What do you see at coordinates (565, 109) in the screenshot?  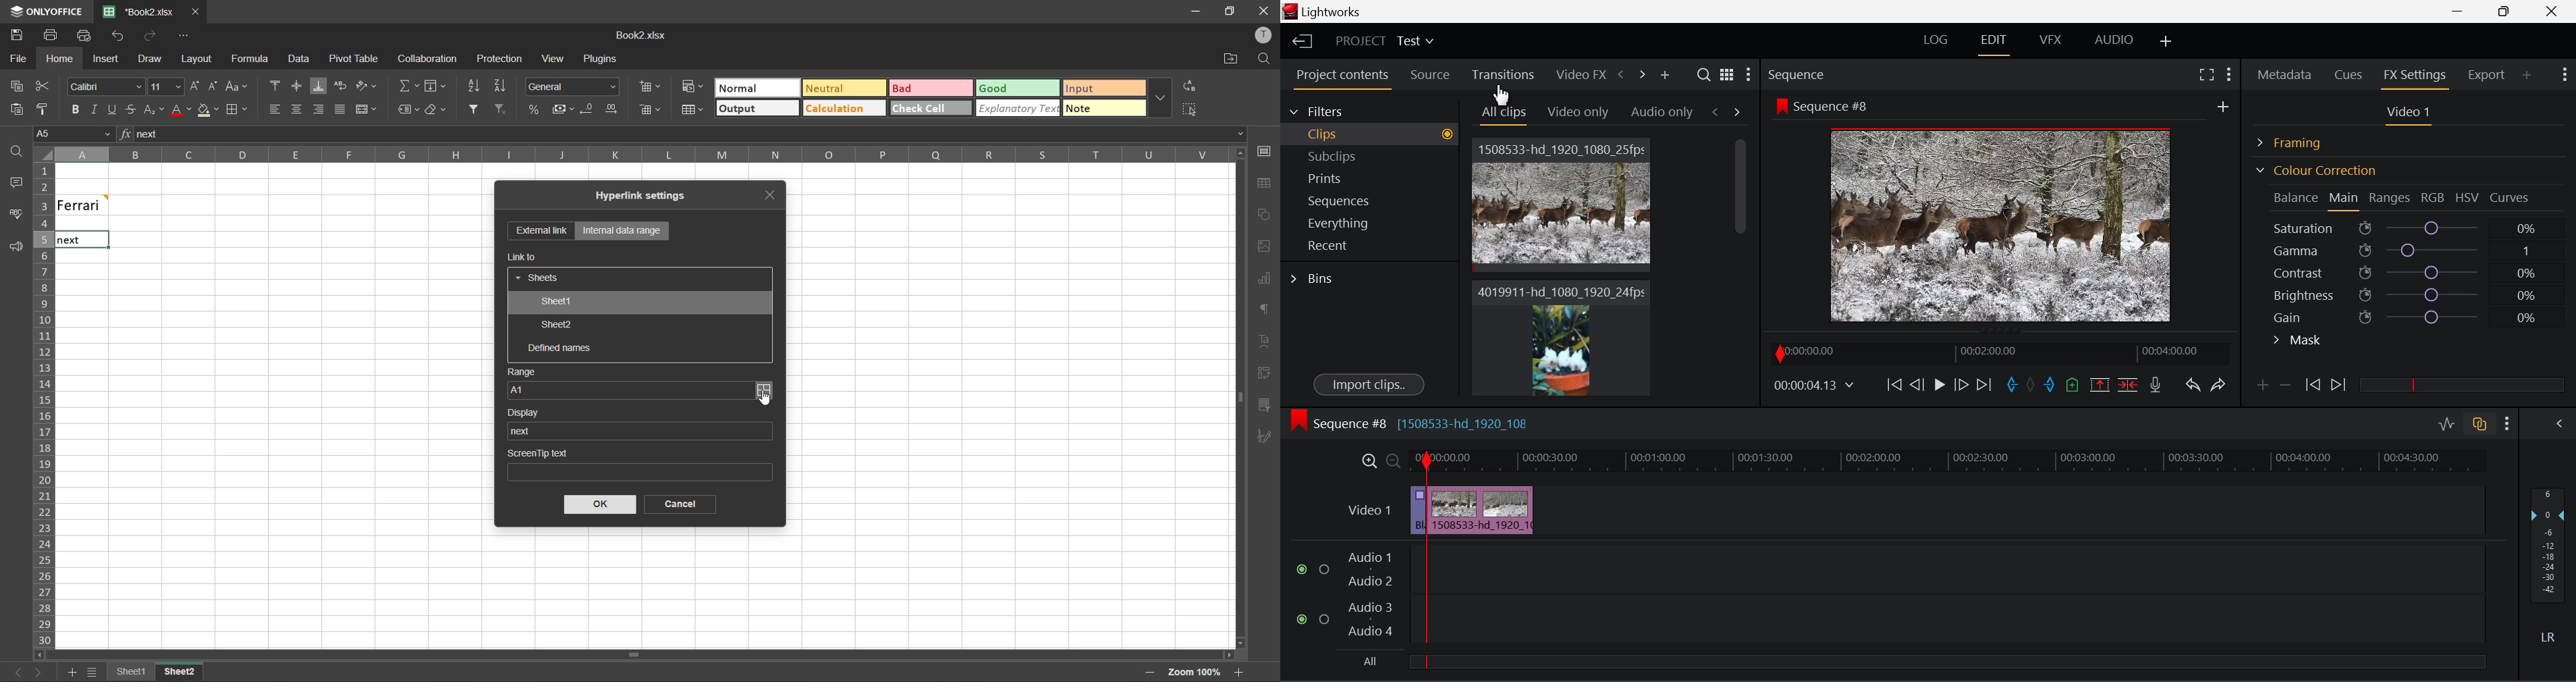 I see `accounting` at bounding box center [565, 109].